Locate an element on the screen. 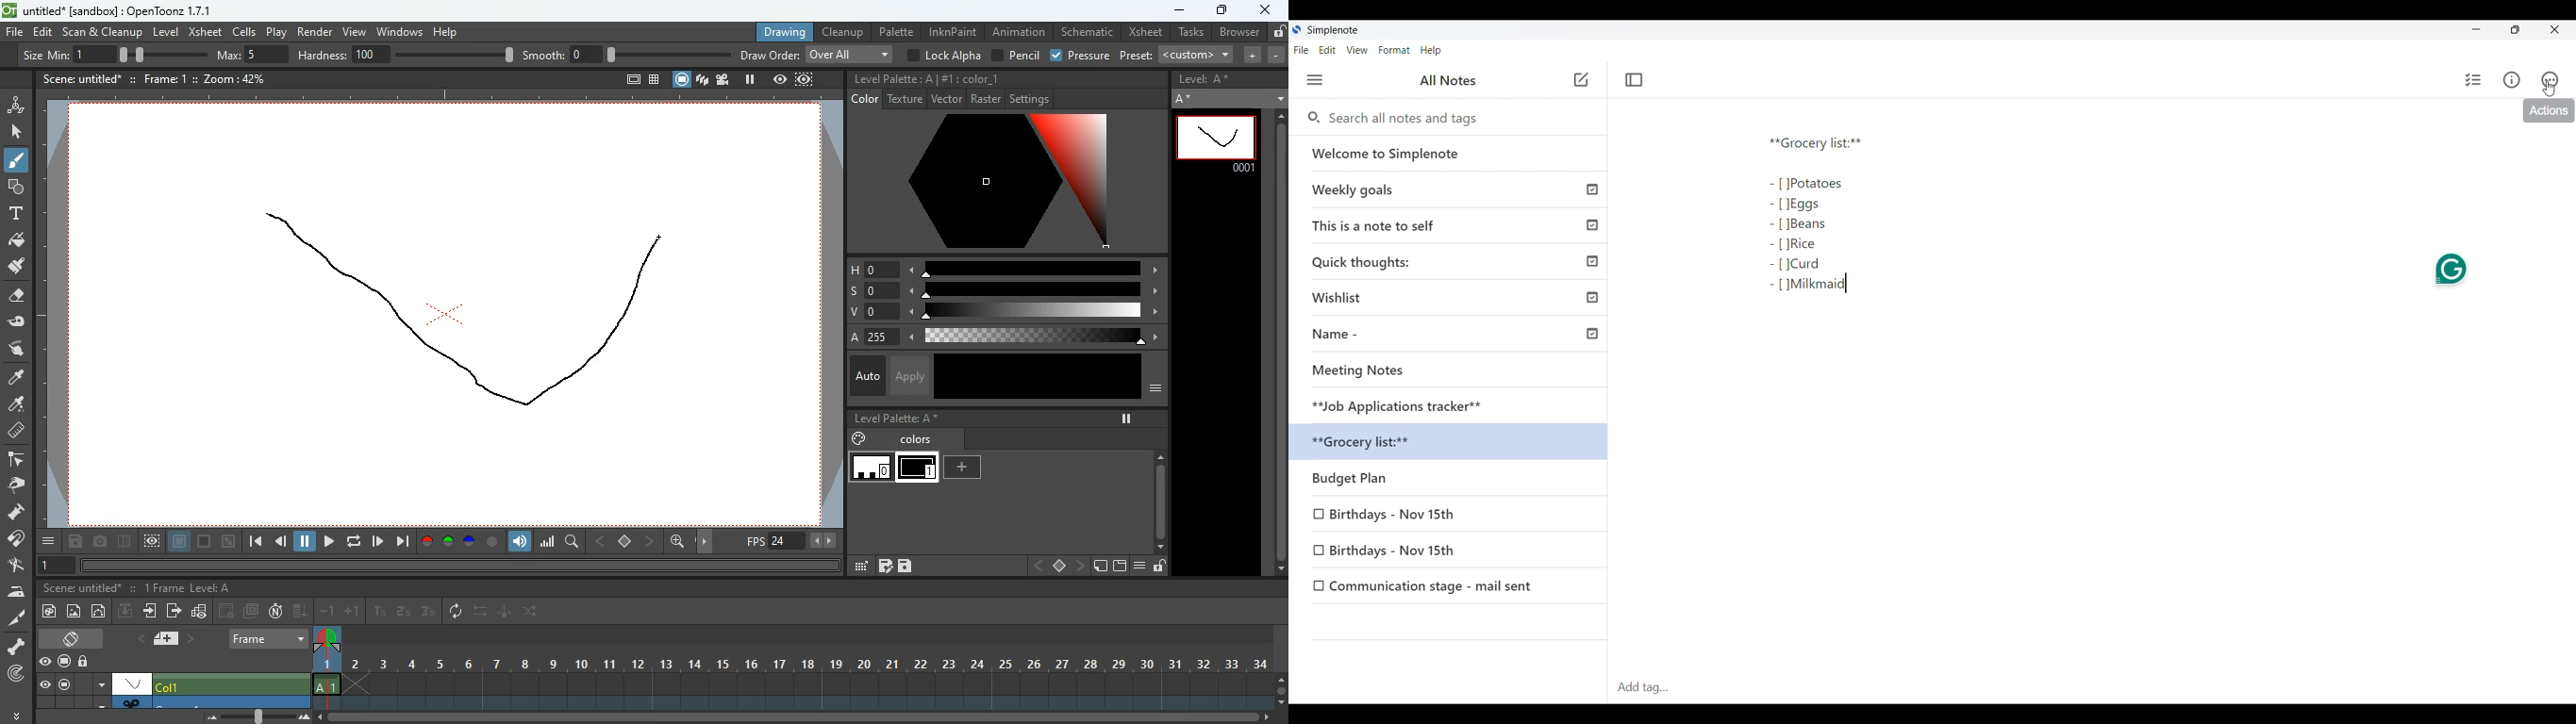 The image size is (2576, 728). display is located at coordinates (132, 683).